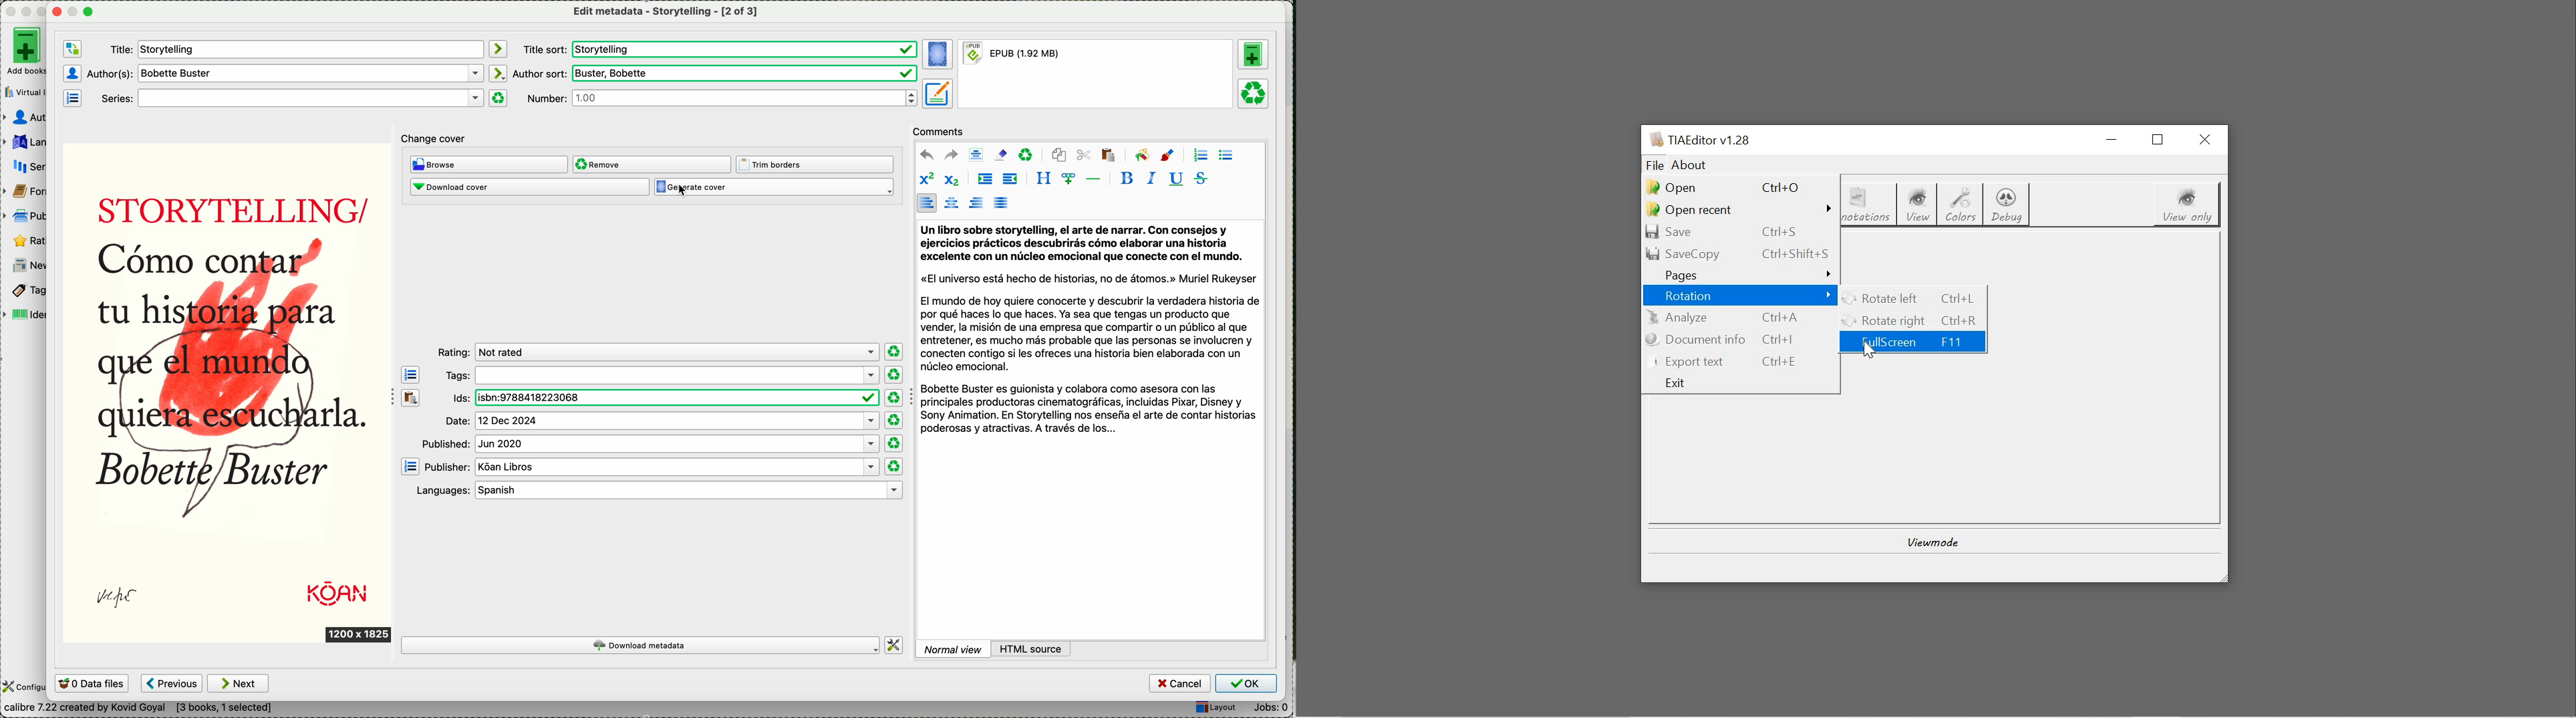  What do you see at coordinates (27, 117) in the screenshot?
I see `authors` at bounding box center [27, 117].